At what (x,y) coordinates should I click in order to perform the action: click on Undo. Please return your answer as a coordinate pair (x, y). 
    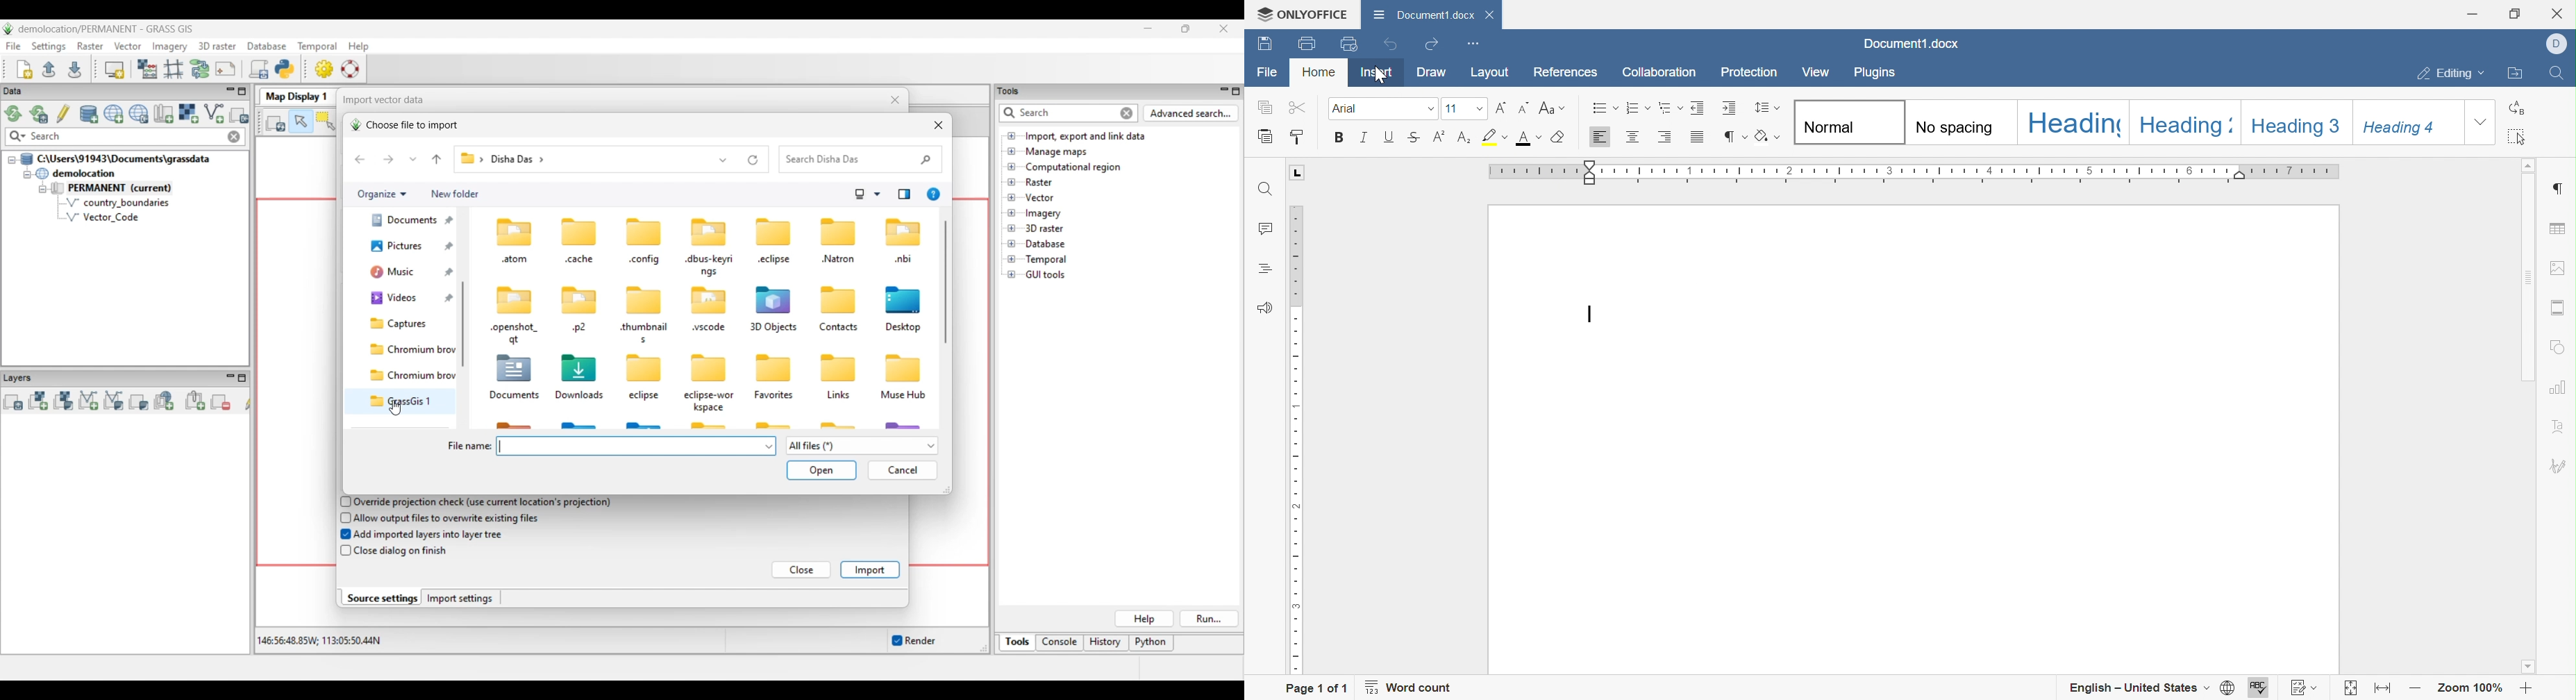
    Looking at the image, I should click on (1394, 46).